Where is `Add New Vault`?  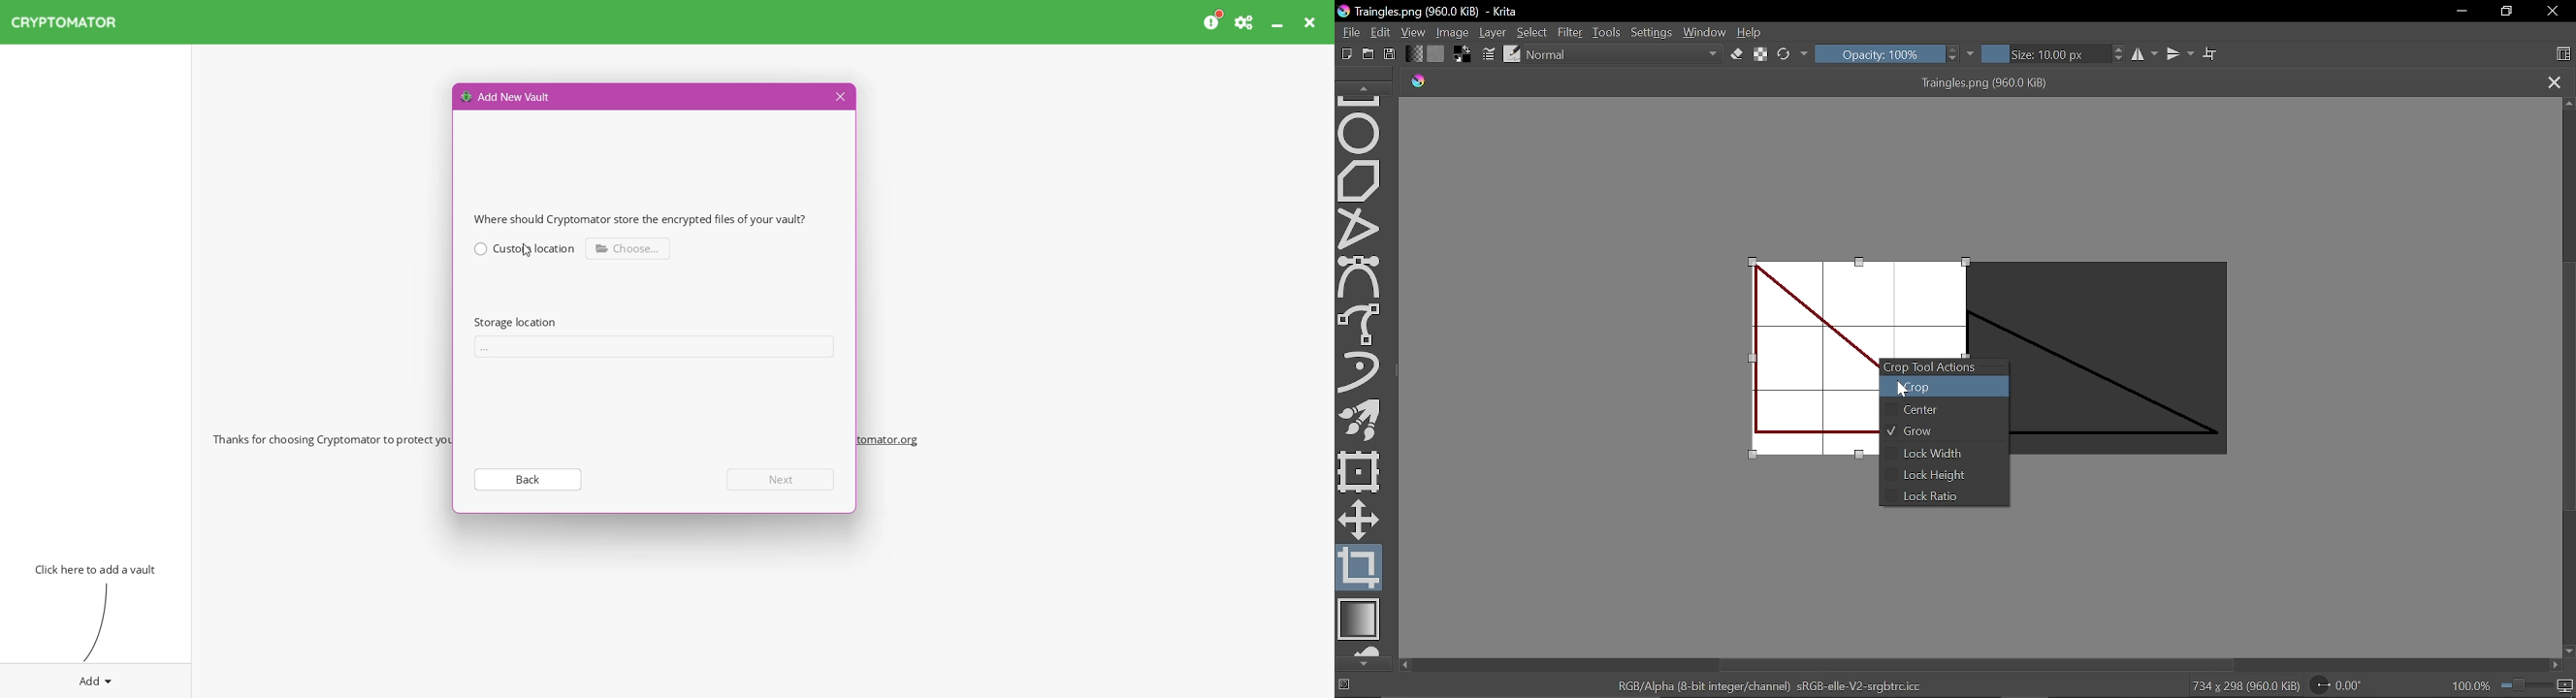
Add New Vault is located at coordinates (507, 96).